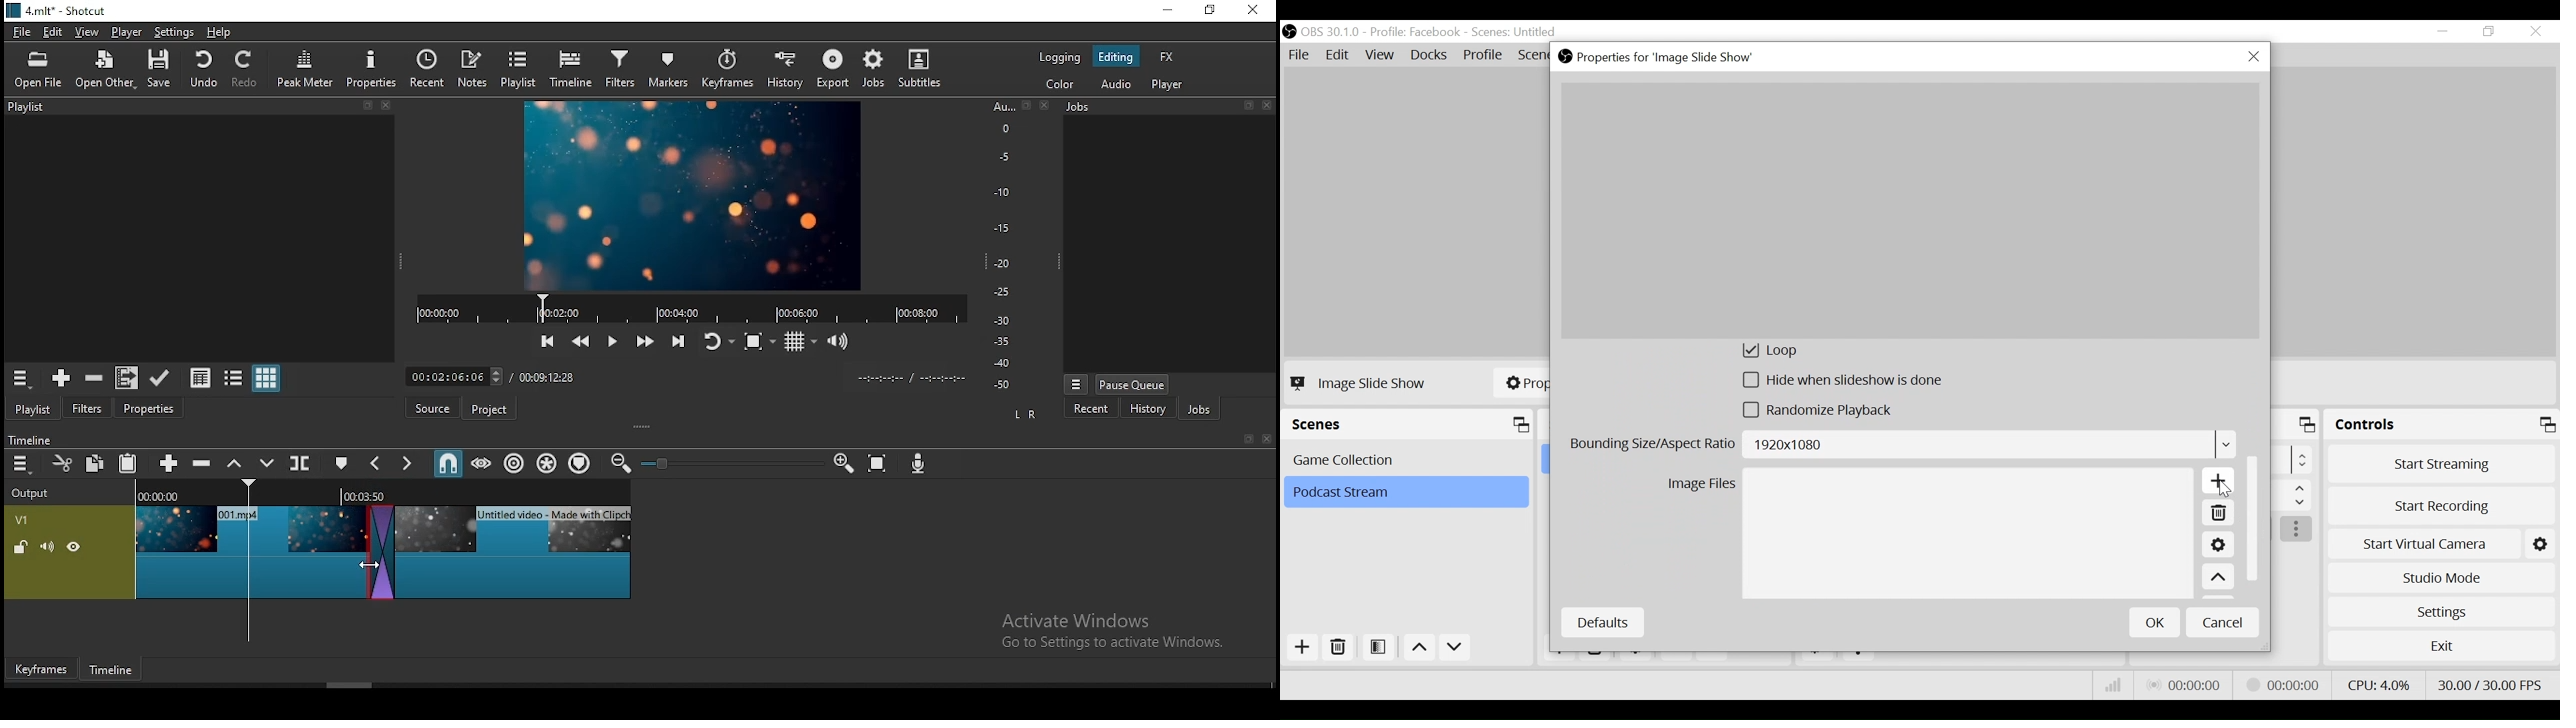 The height and width of the screenshot is (728, 2576). What do you see at coordinates (267, 379) in the screenshot?
I see `view as icons` at bounding box center [267, 379].